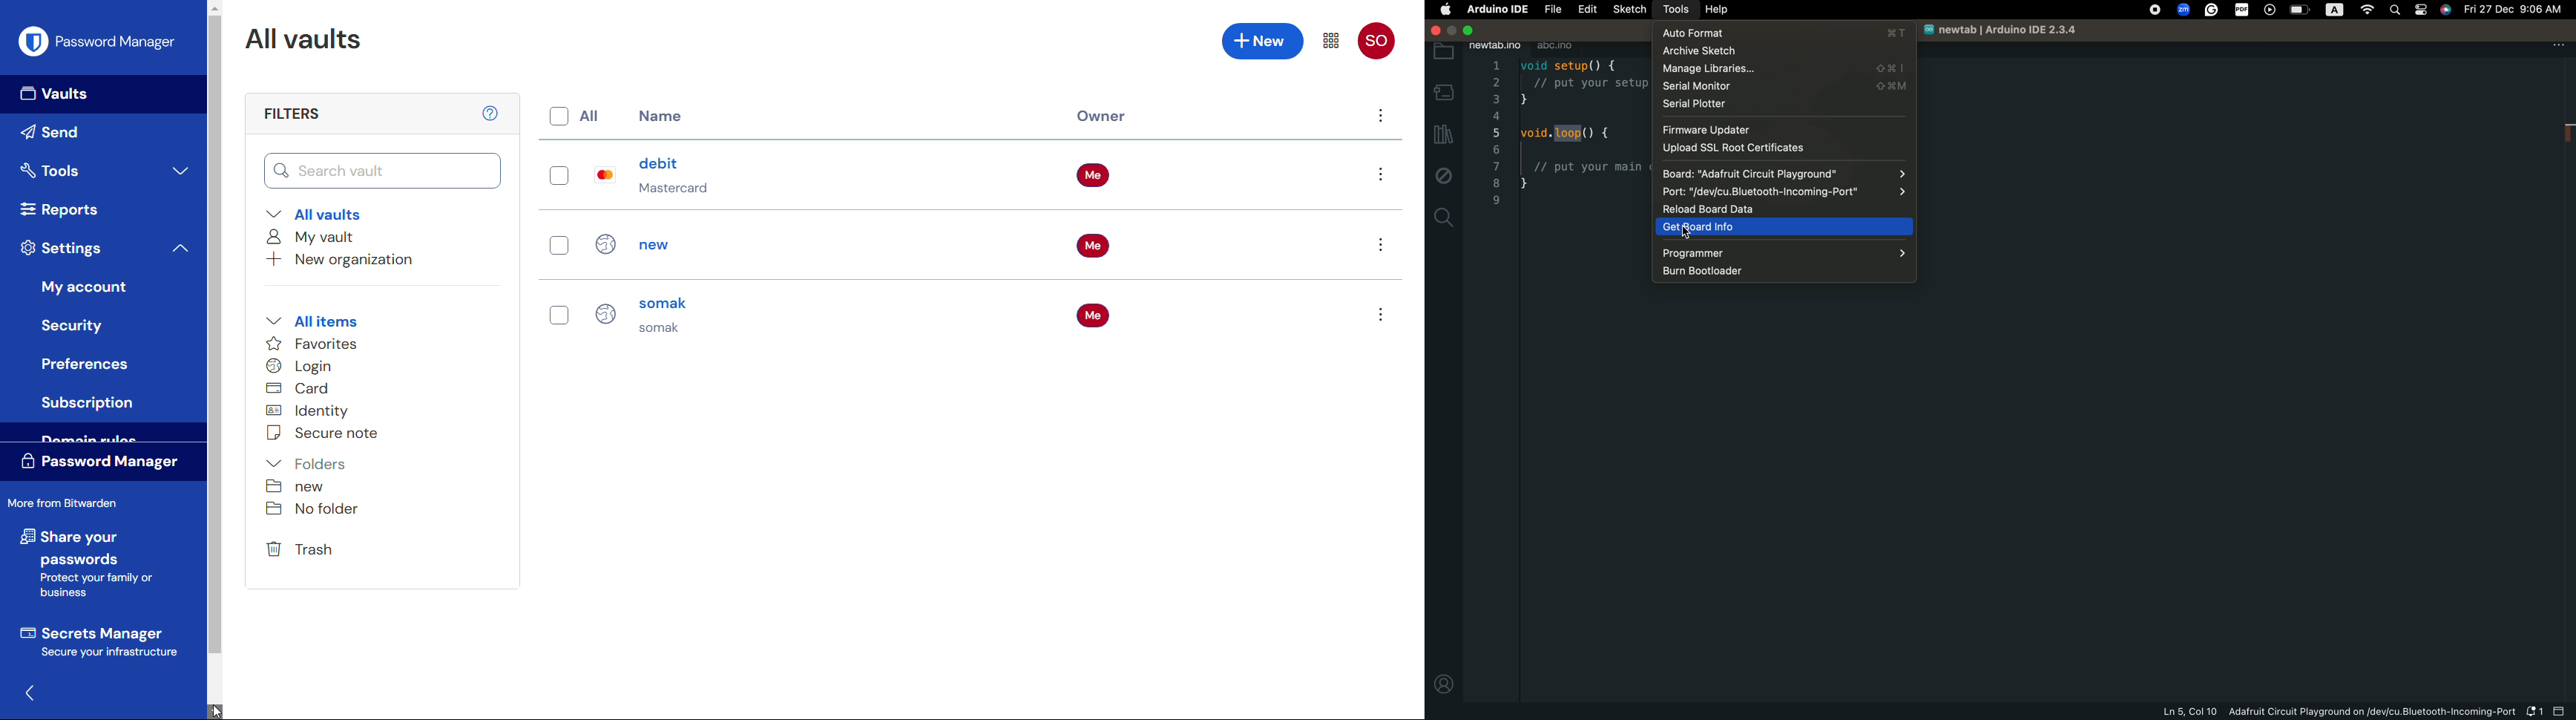  I want to click on Search vault , so click(381, 171).